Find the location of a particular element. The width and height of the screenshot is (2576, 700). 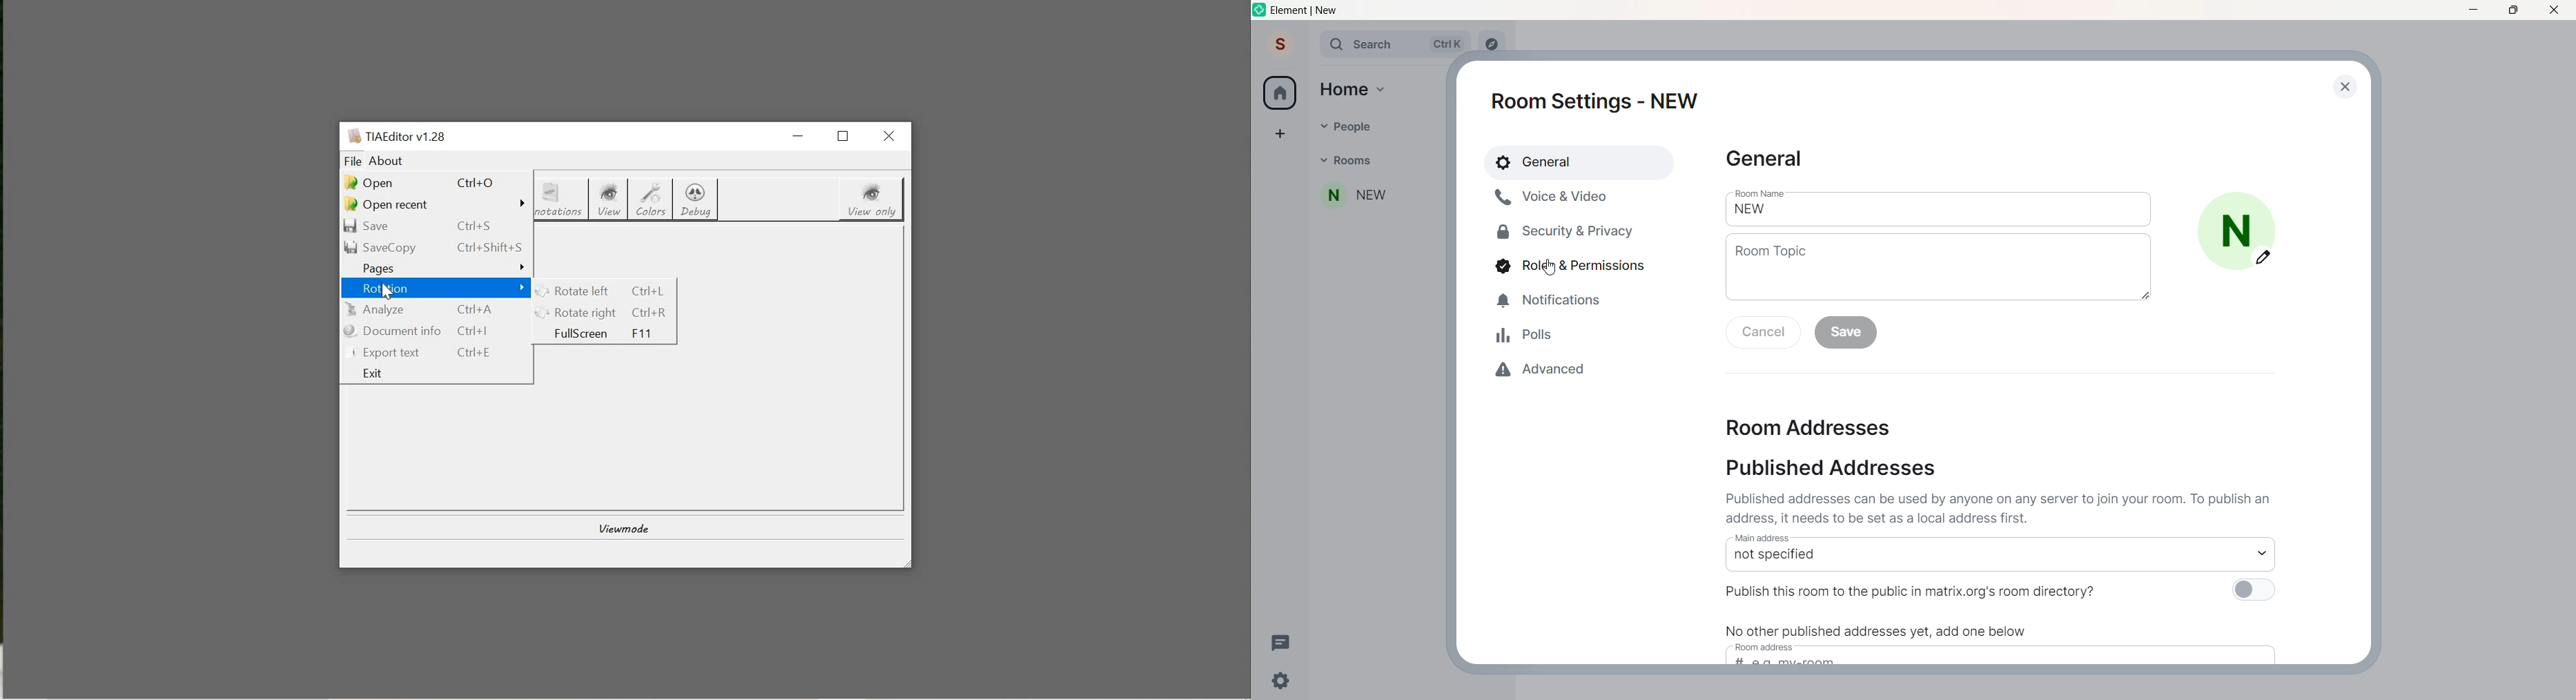

room address is located at coordinates (2016, 655).